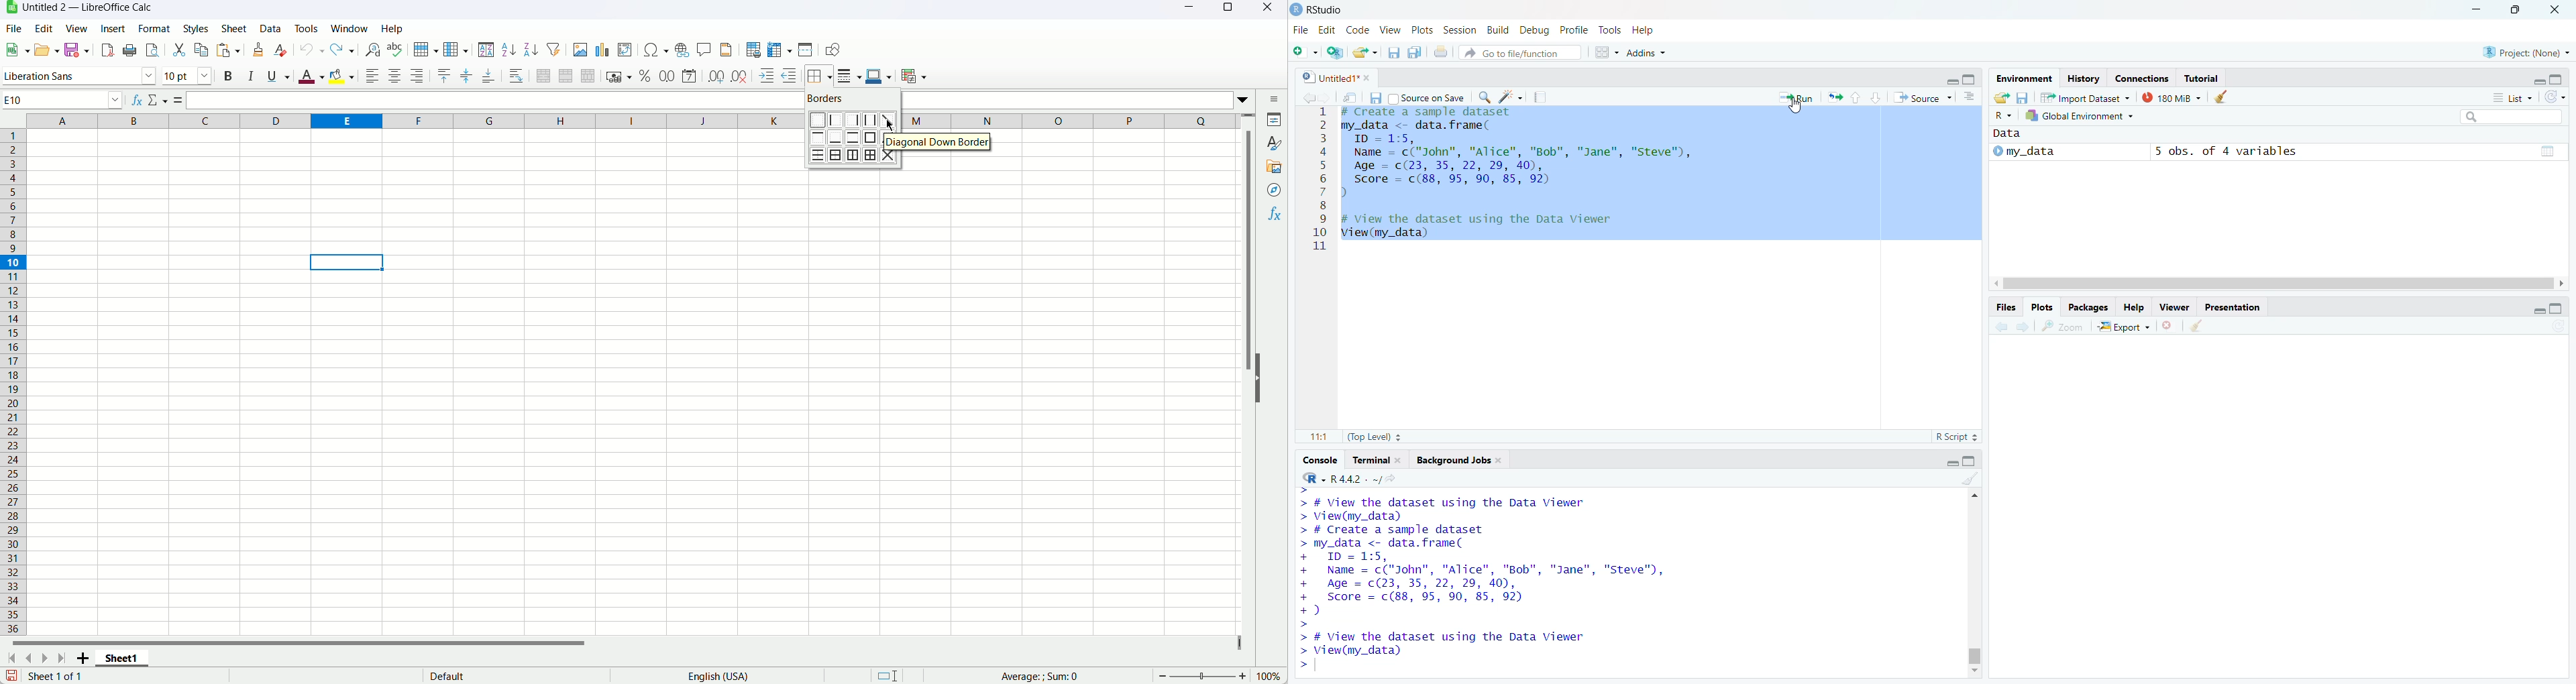 The image size is (2576, 700). Describe the element at coordinates (1276, 121) in the screenshot. I see `Propertes` at that location.